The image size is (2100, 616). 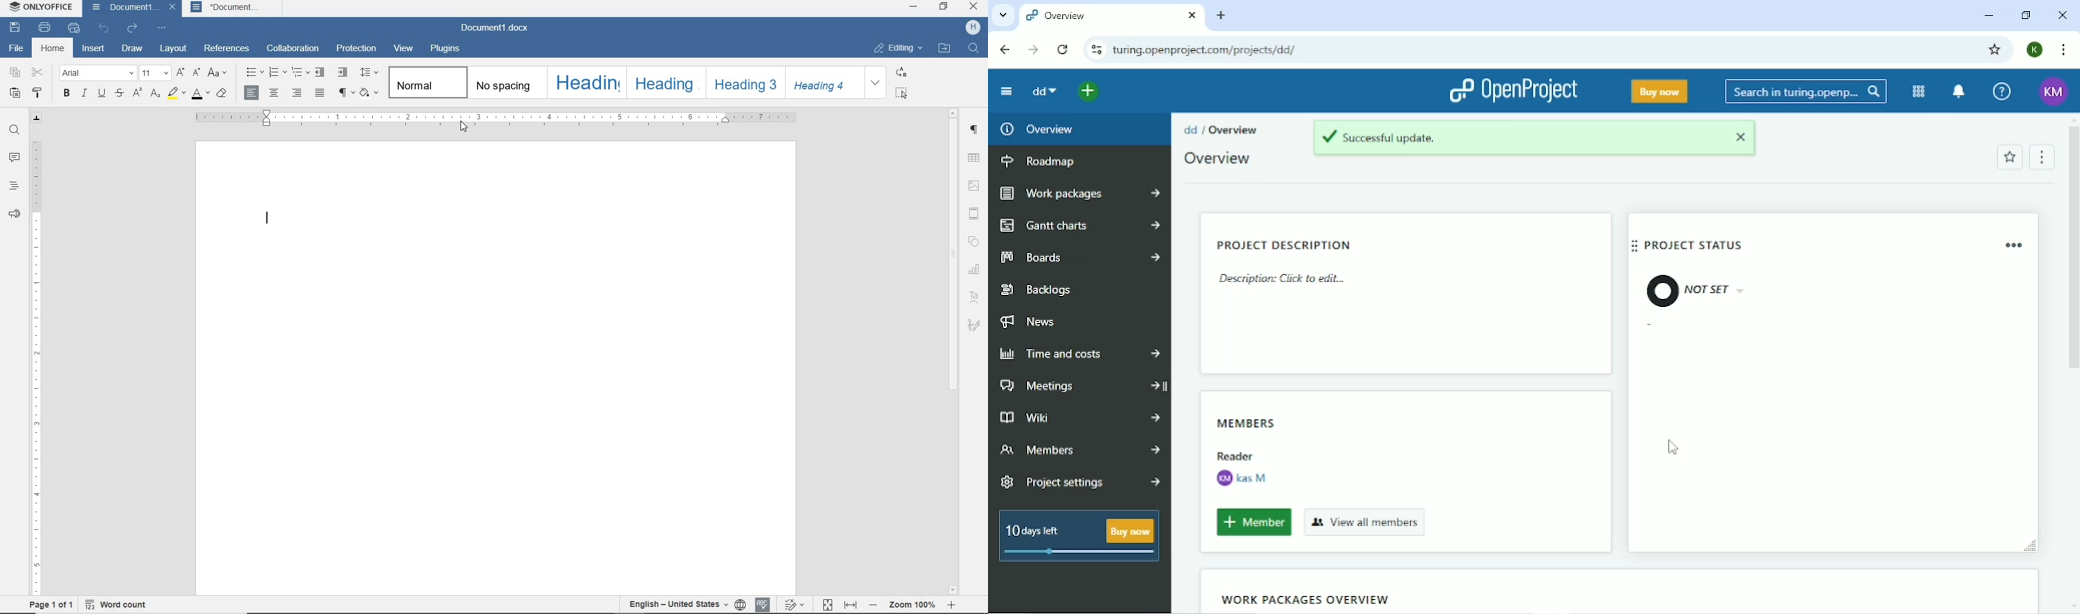 I want to click on FILE, so click(x=16, y=48).